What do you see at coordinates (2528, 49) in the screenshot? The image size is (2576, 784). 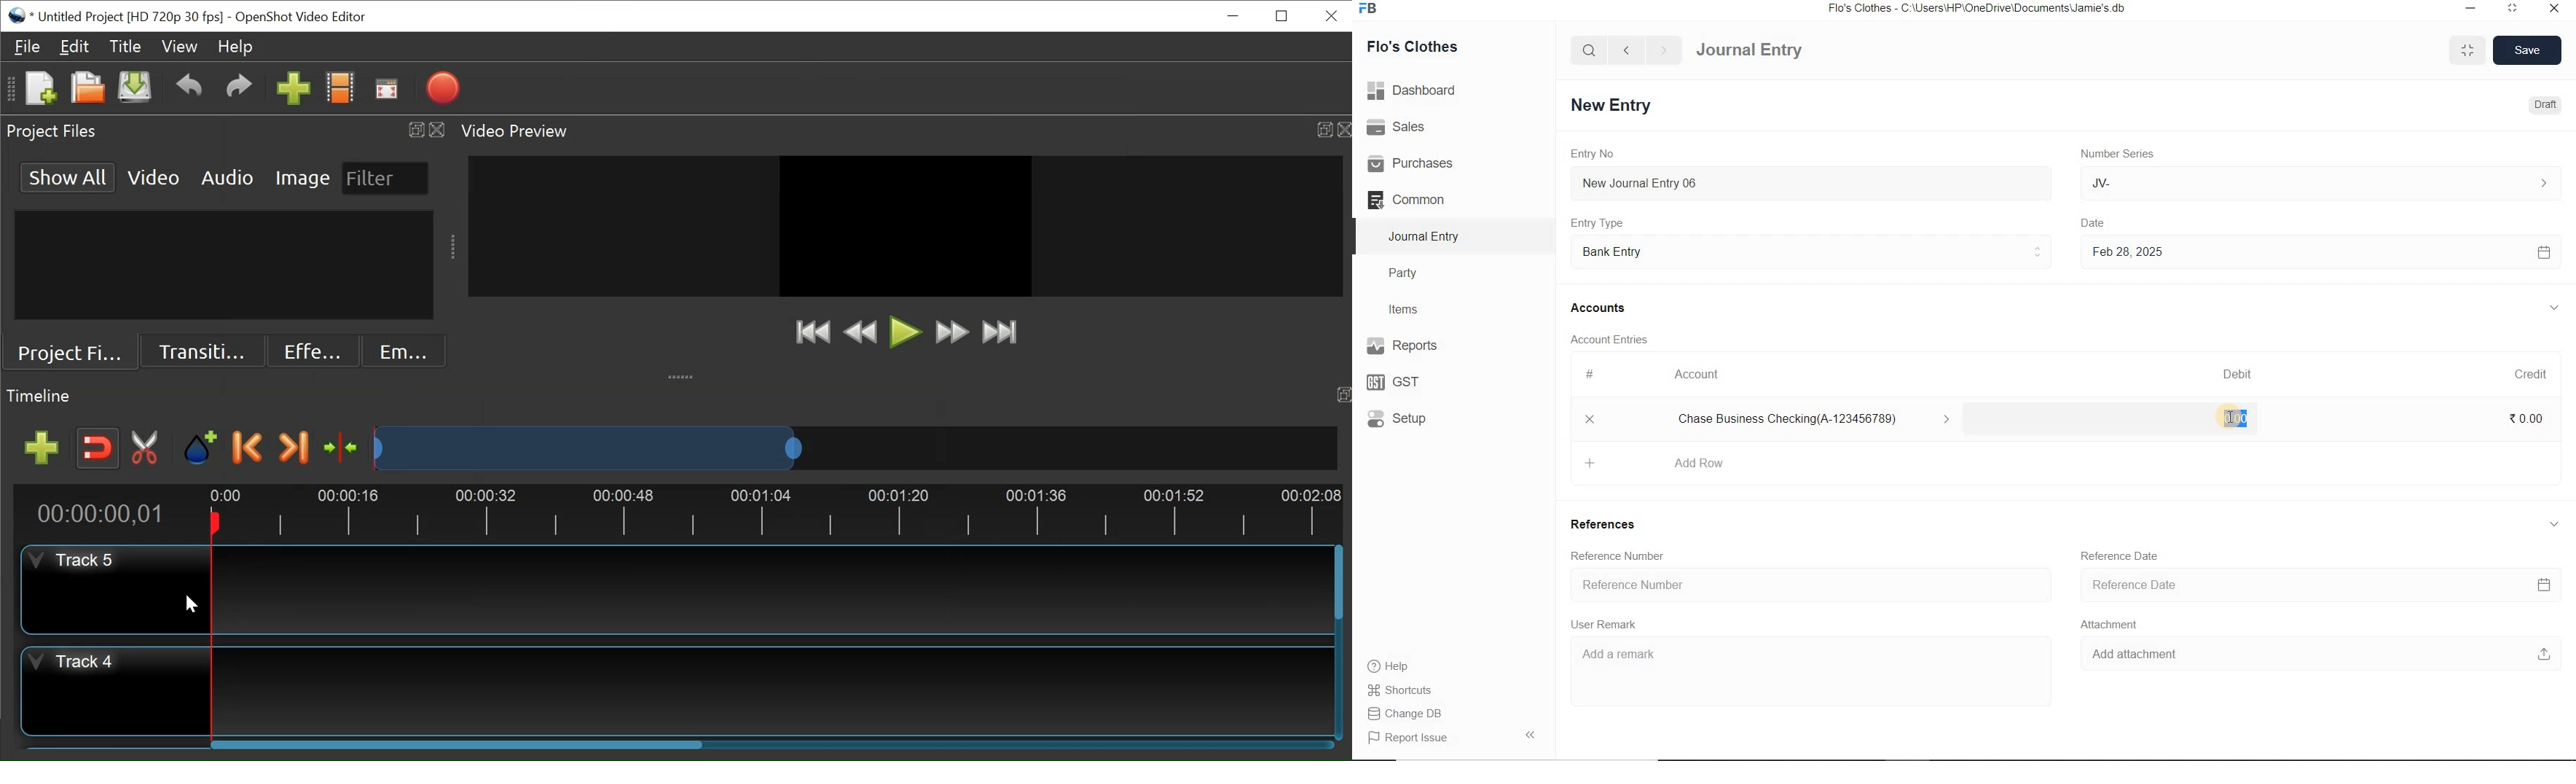 I see `Save` at bounding box center [2528, 49].